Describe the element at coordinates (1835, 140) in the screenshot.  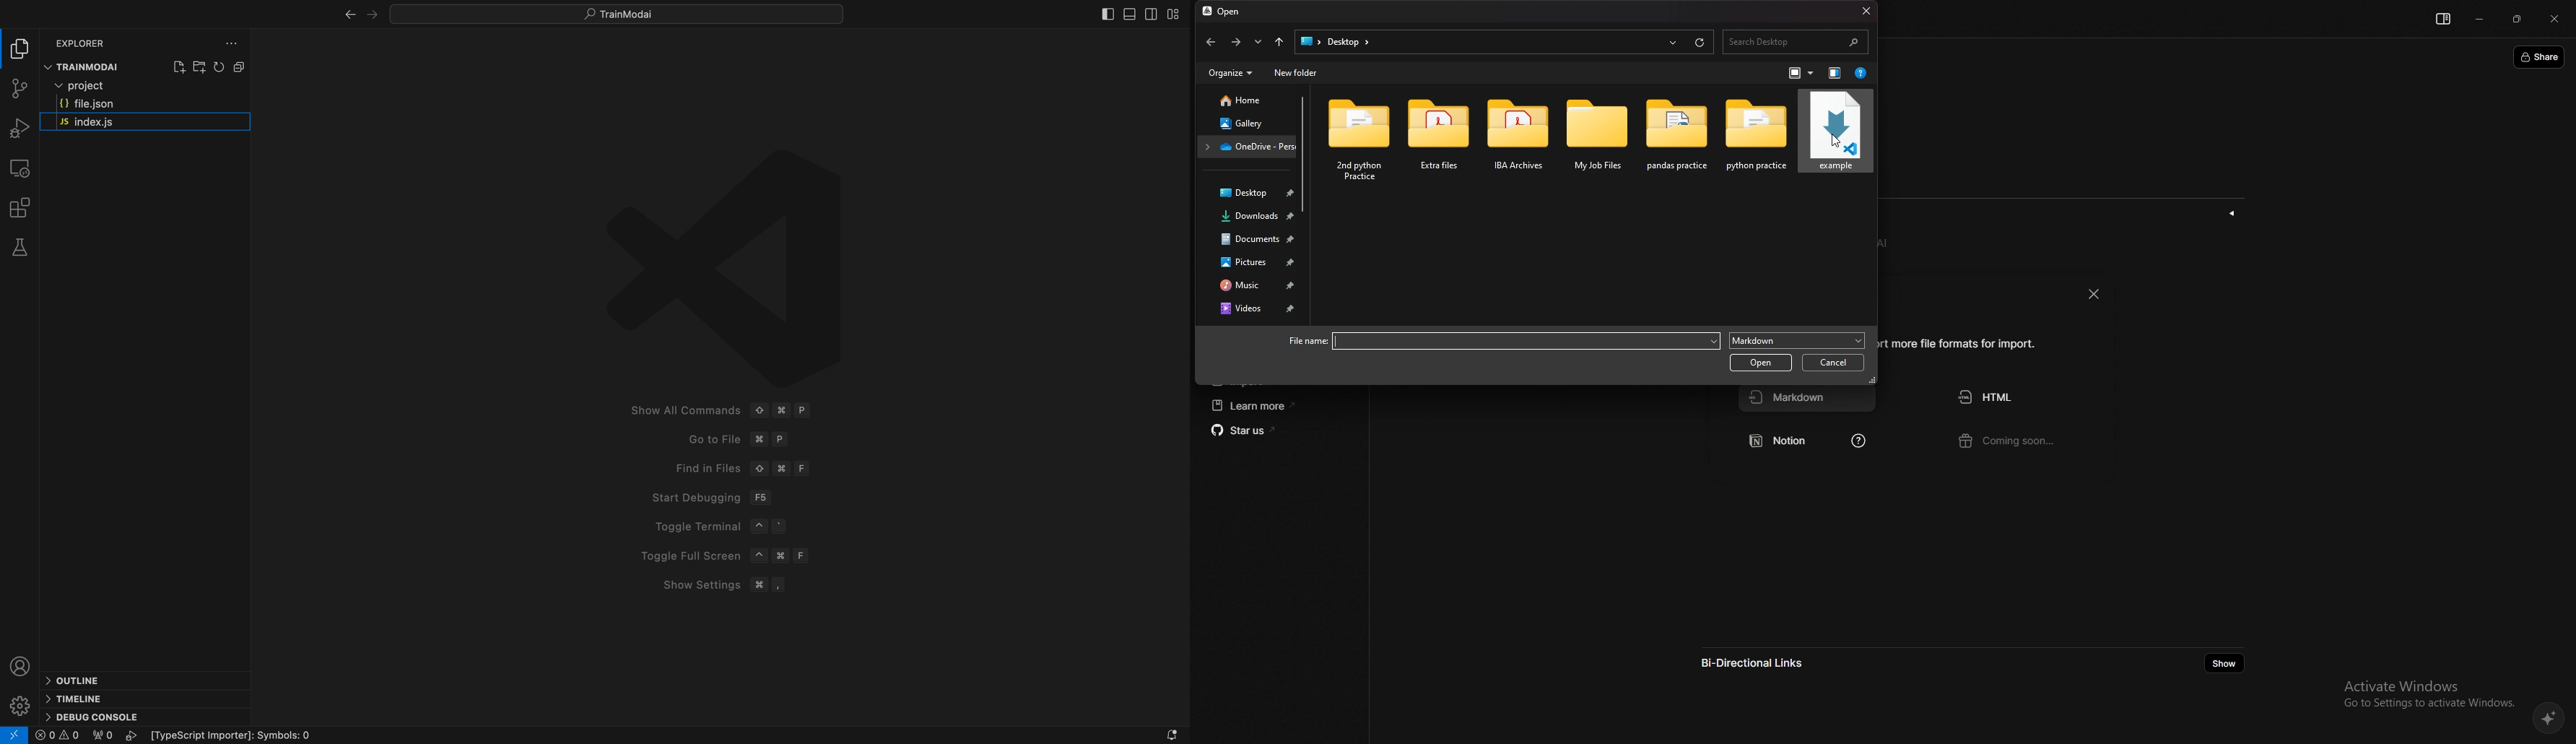
I see `markdown file` at that location.